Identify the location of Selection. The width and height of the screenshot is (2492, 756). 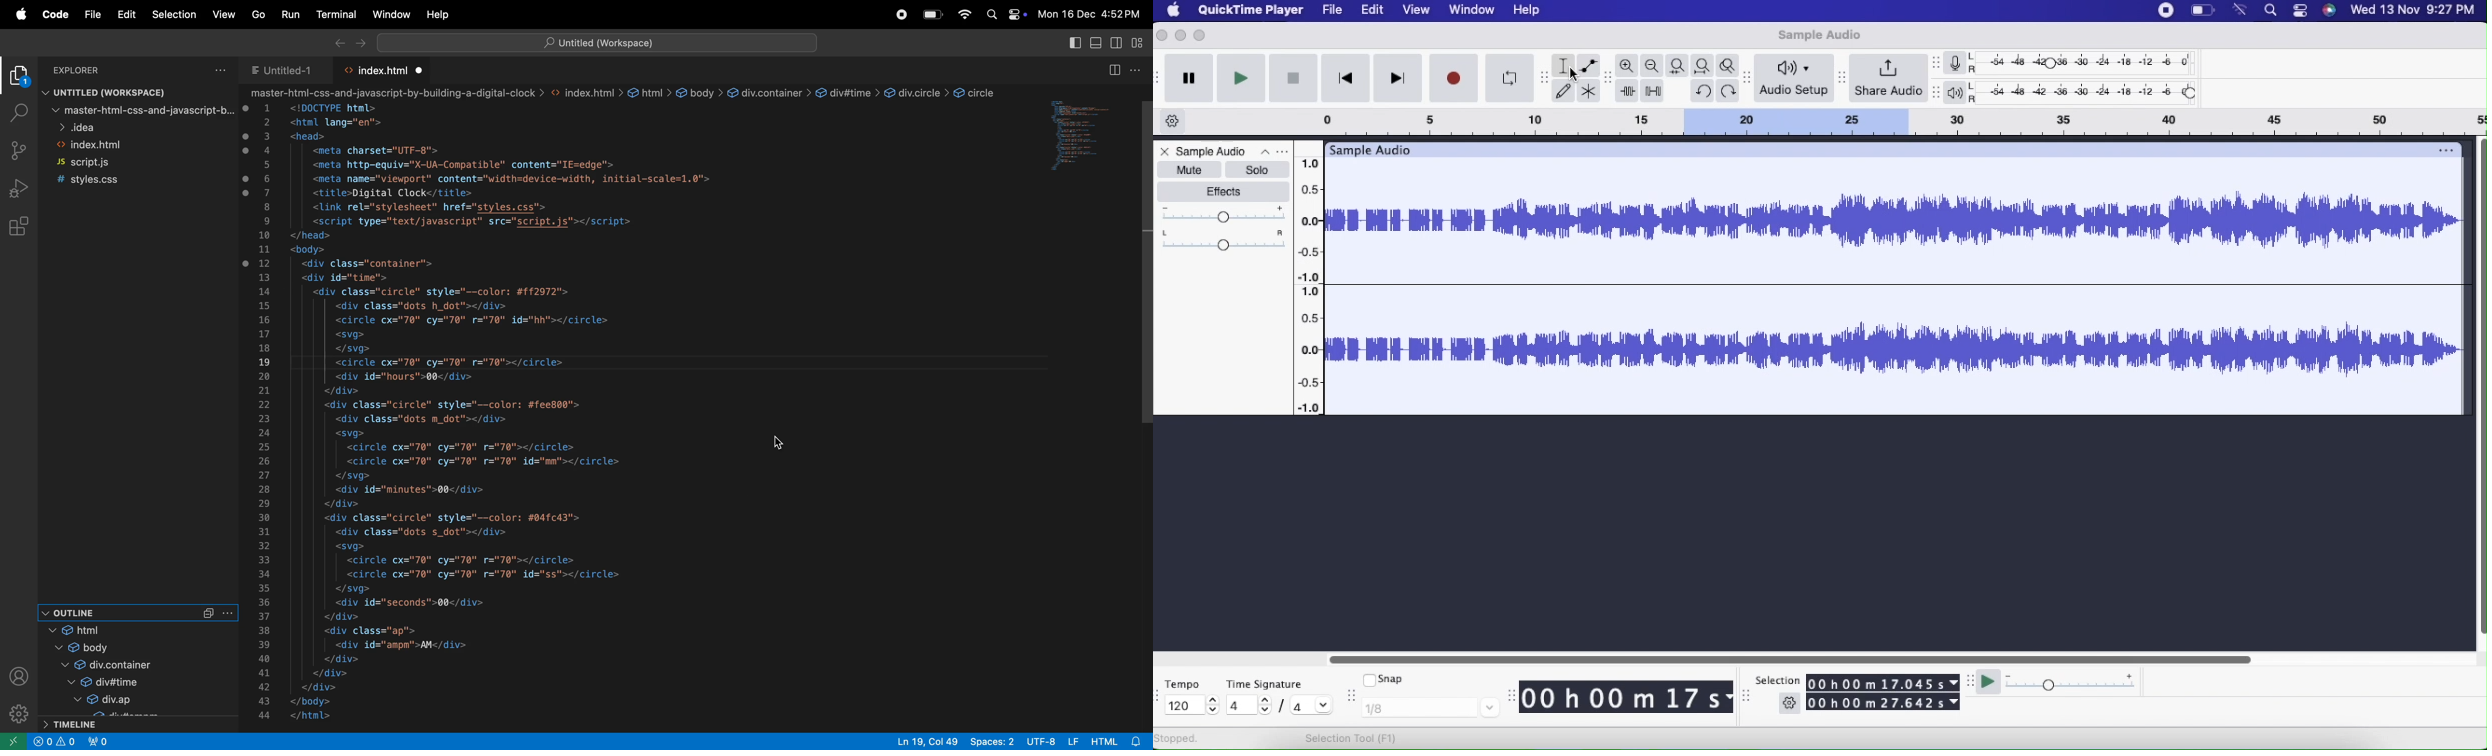
(1777, 681).